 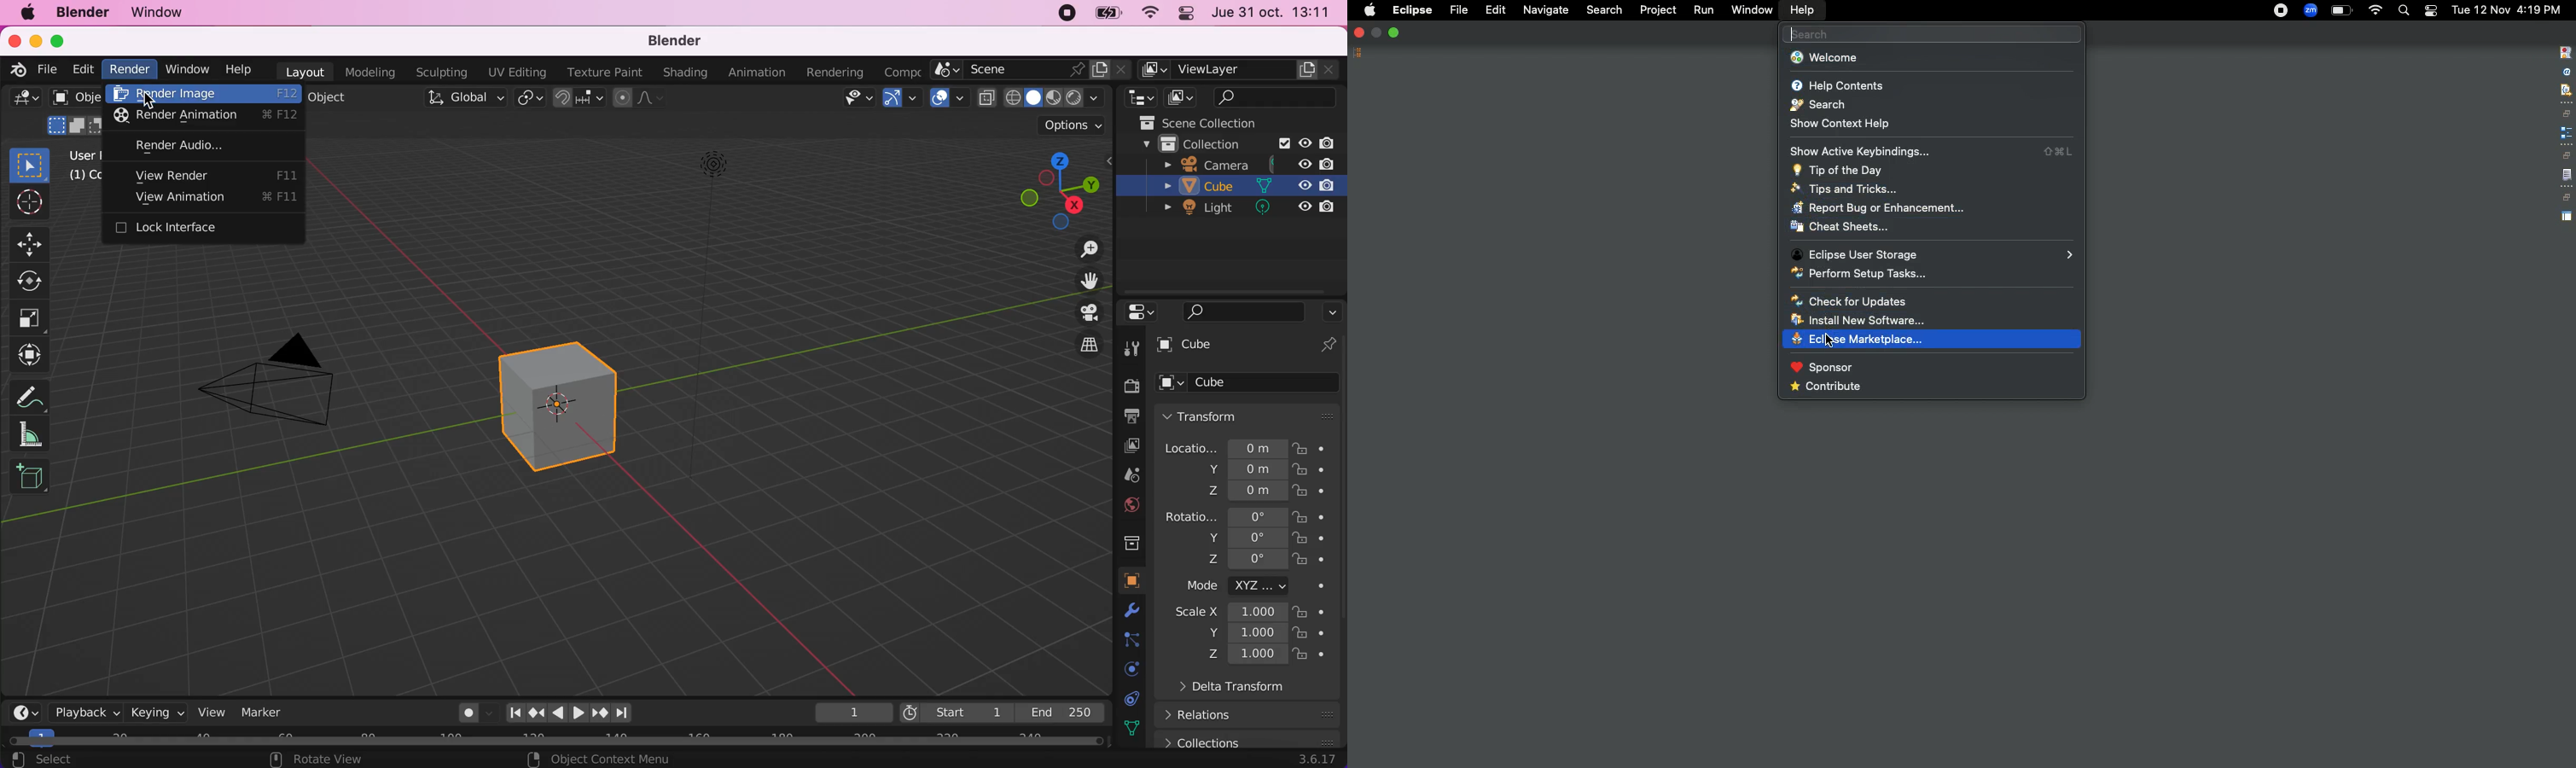 What do you see at coordinates (1218, 121) in the screenshot?
I see `scene collections` at bounding box center [1218, 121].